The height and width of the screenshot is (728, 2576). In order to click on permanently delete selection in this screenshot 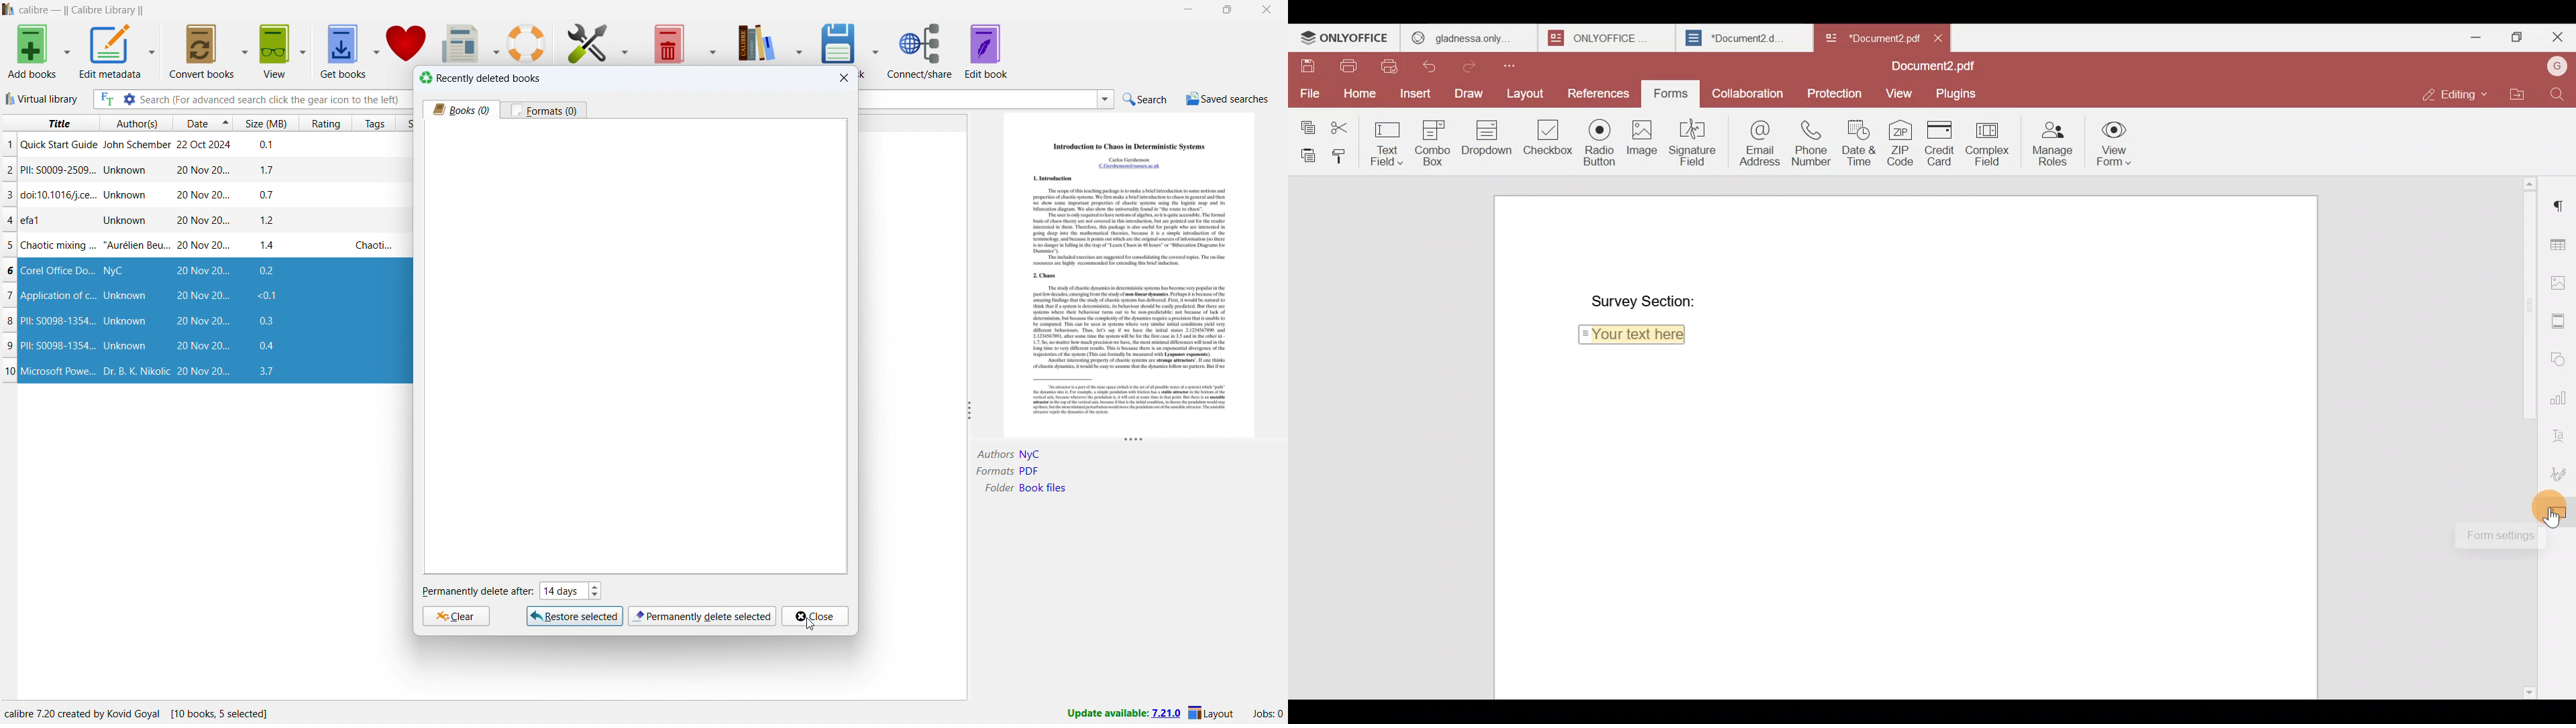, I will do `click(702, 617)`.